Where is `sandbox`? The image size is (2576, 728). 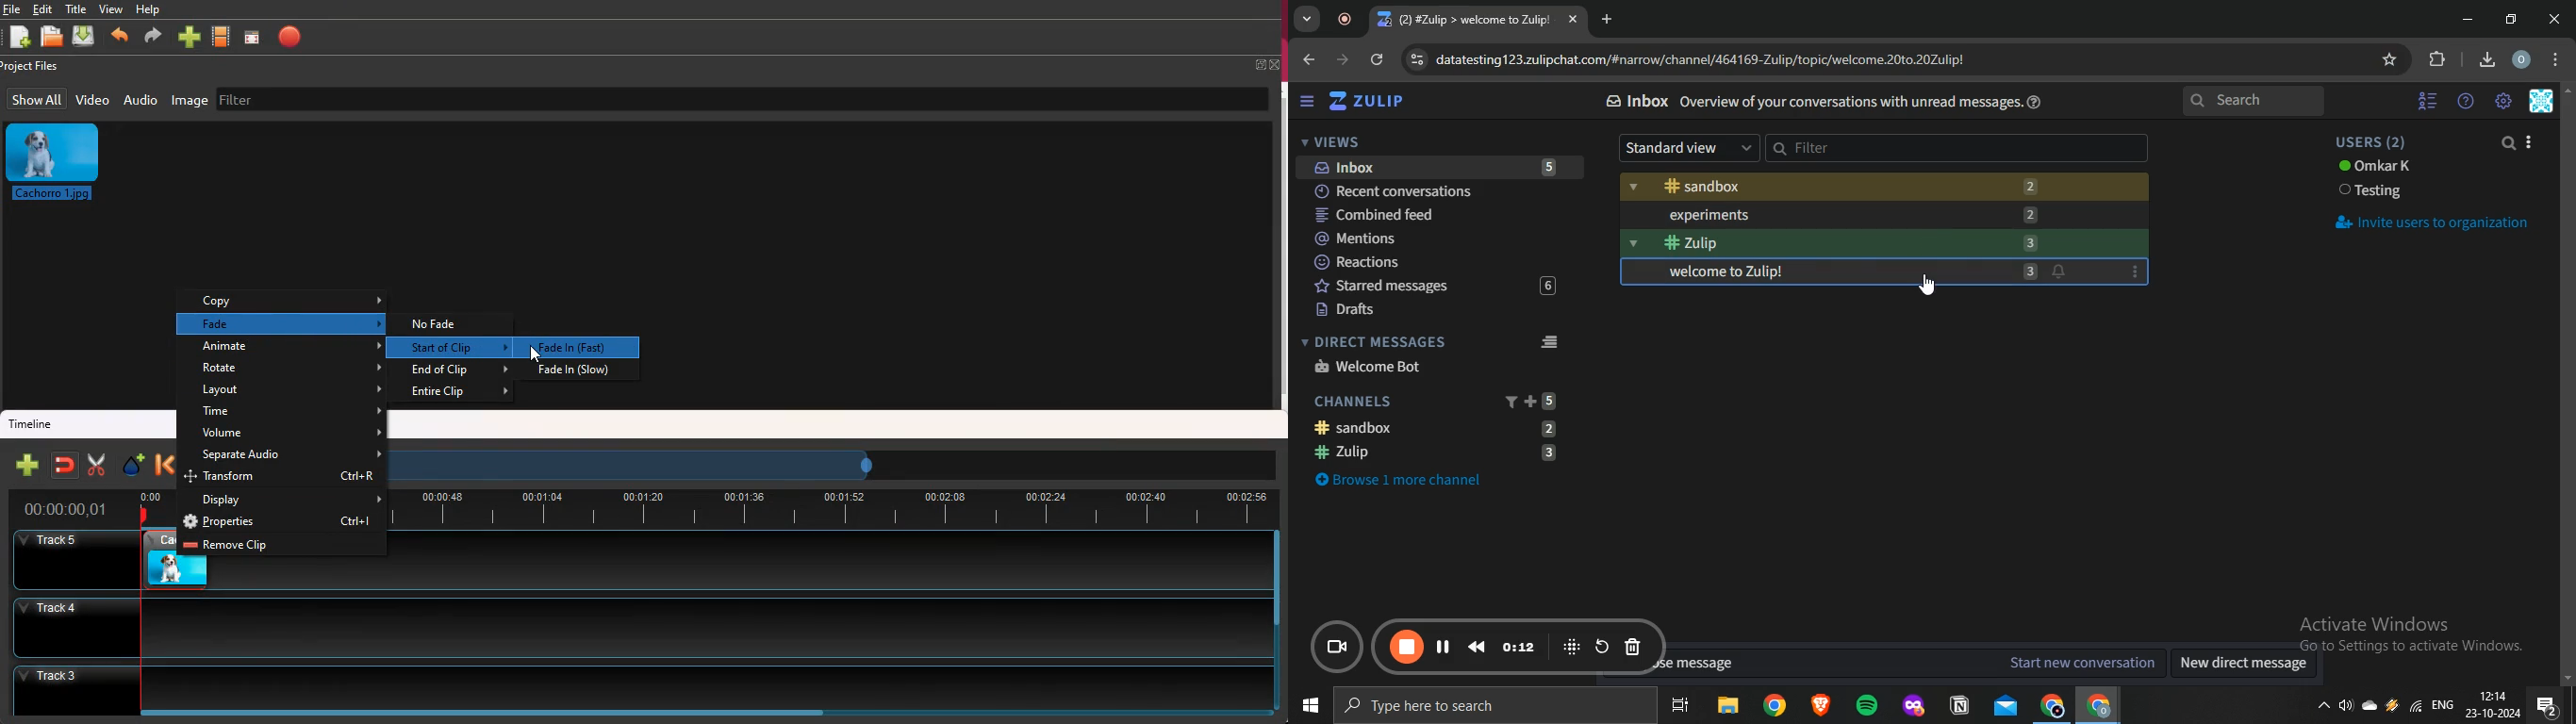
sandbox is located at coordinates (1445, 427).